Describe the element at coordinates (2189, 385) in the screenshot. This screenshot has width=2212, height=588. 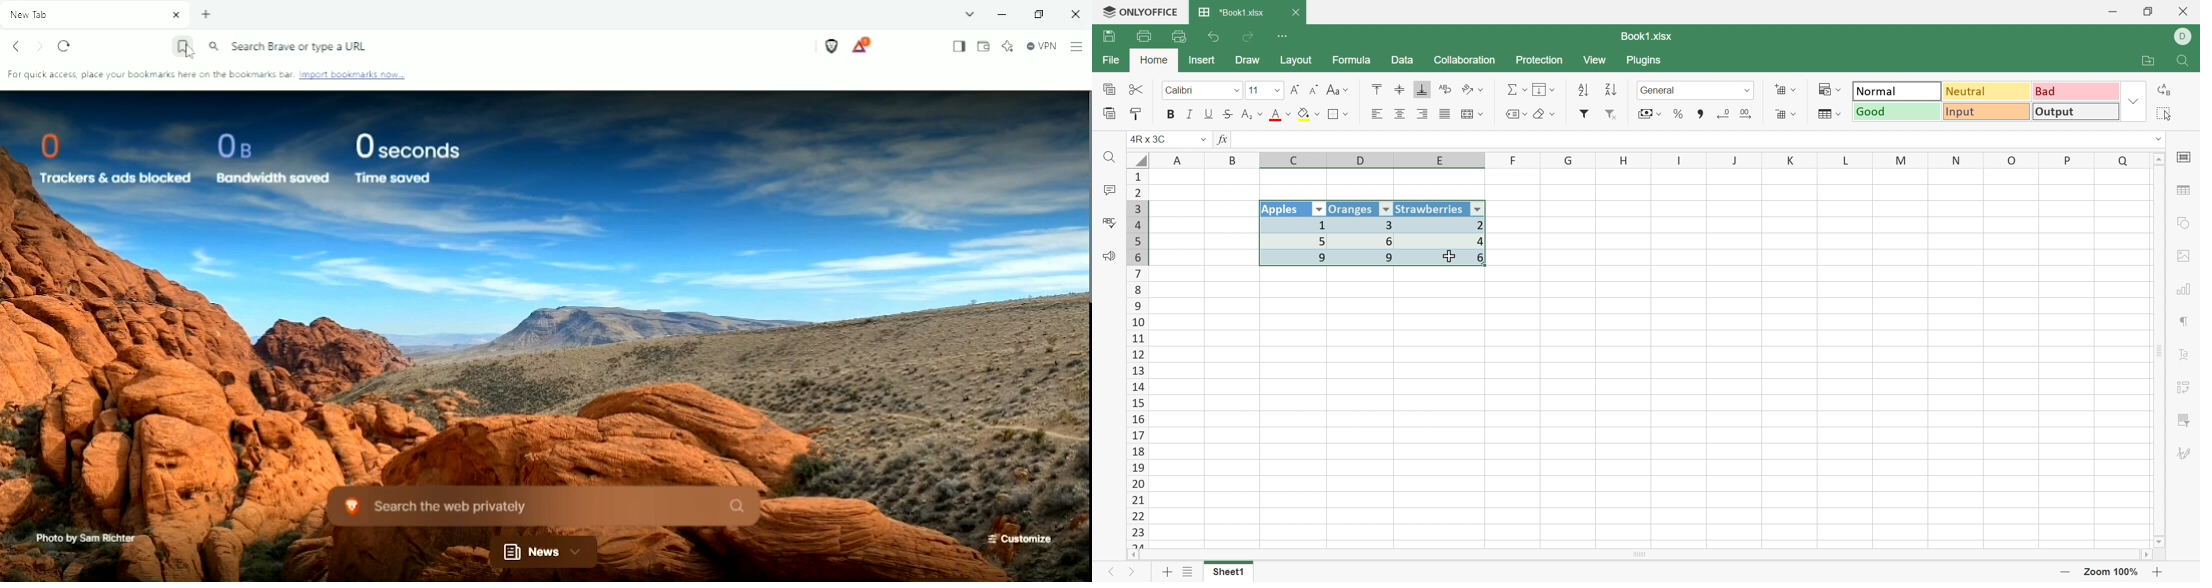
I see `Pivot table settings` at that location.